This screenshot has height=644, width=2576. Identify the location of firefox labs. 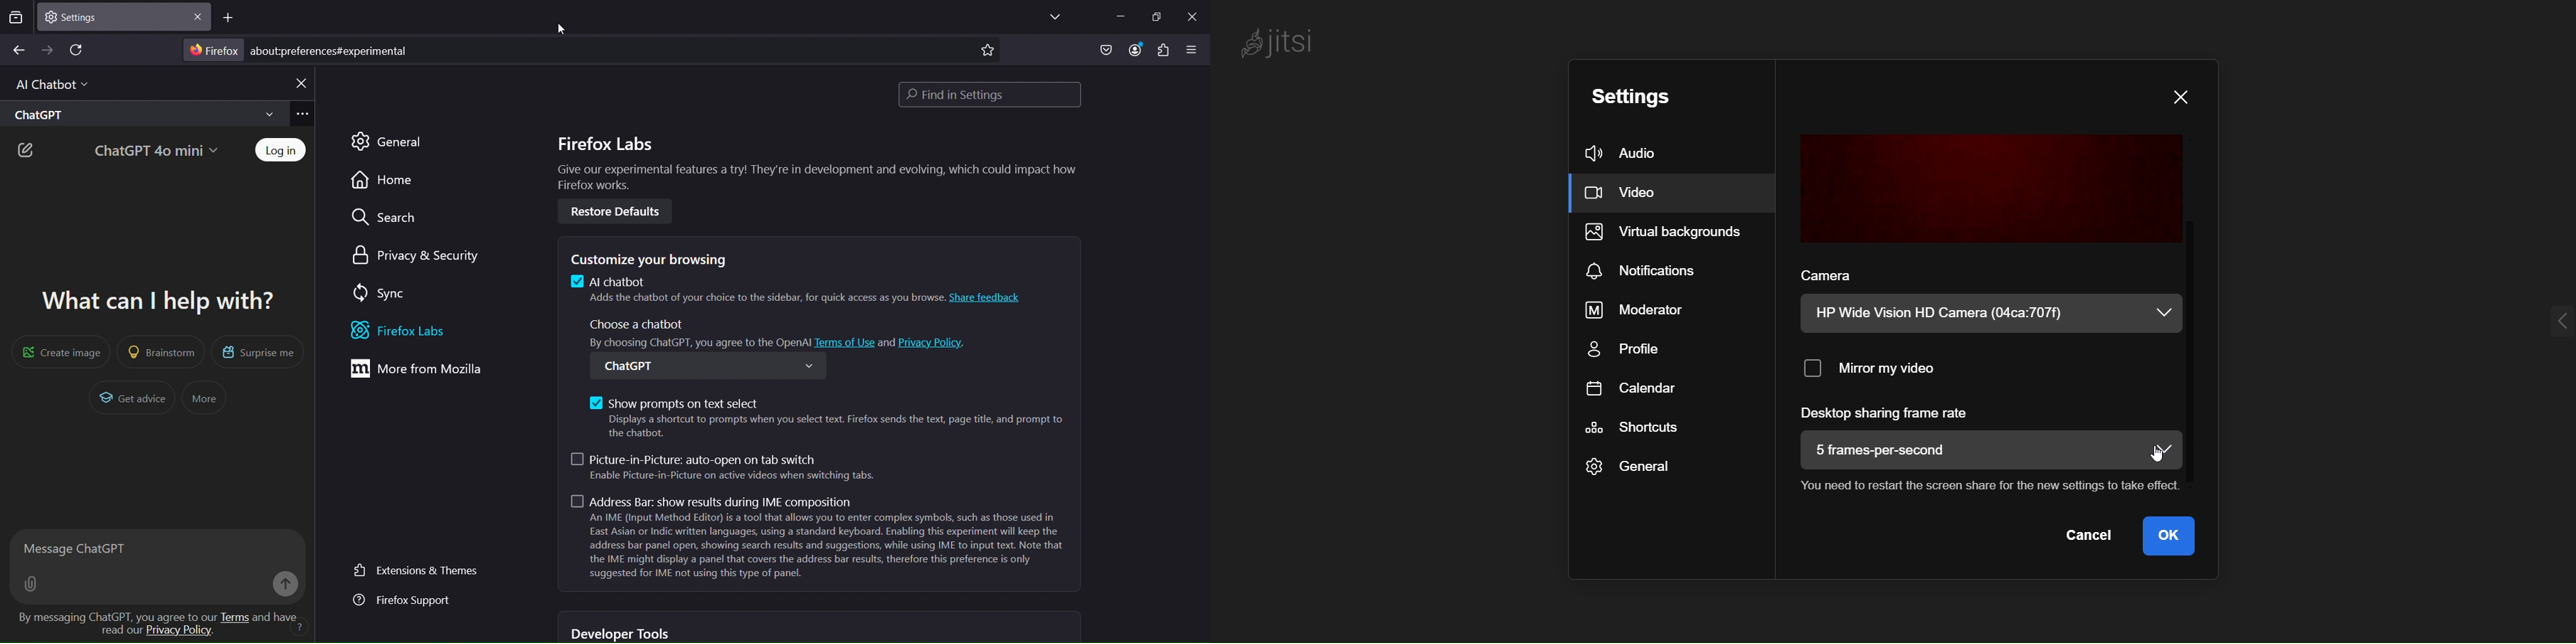
(414, 331).